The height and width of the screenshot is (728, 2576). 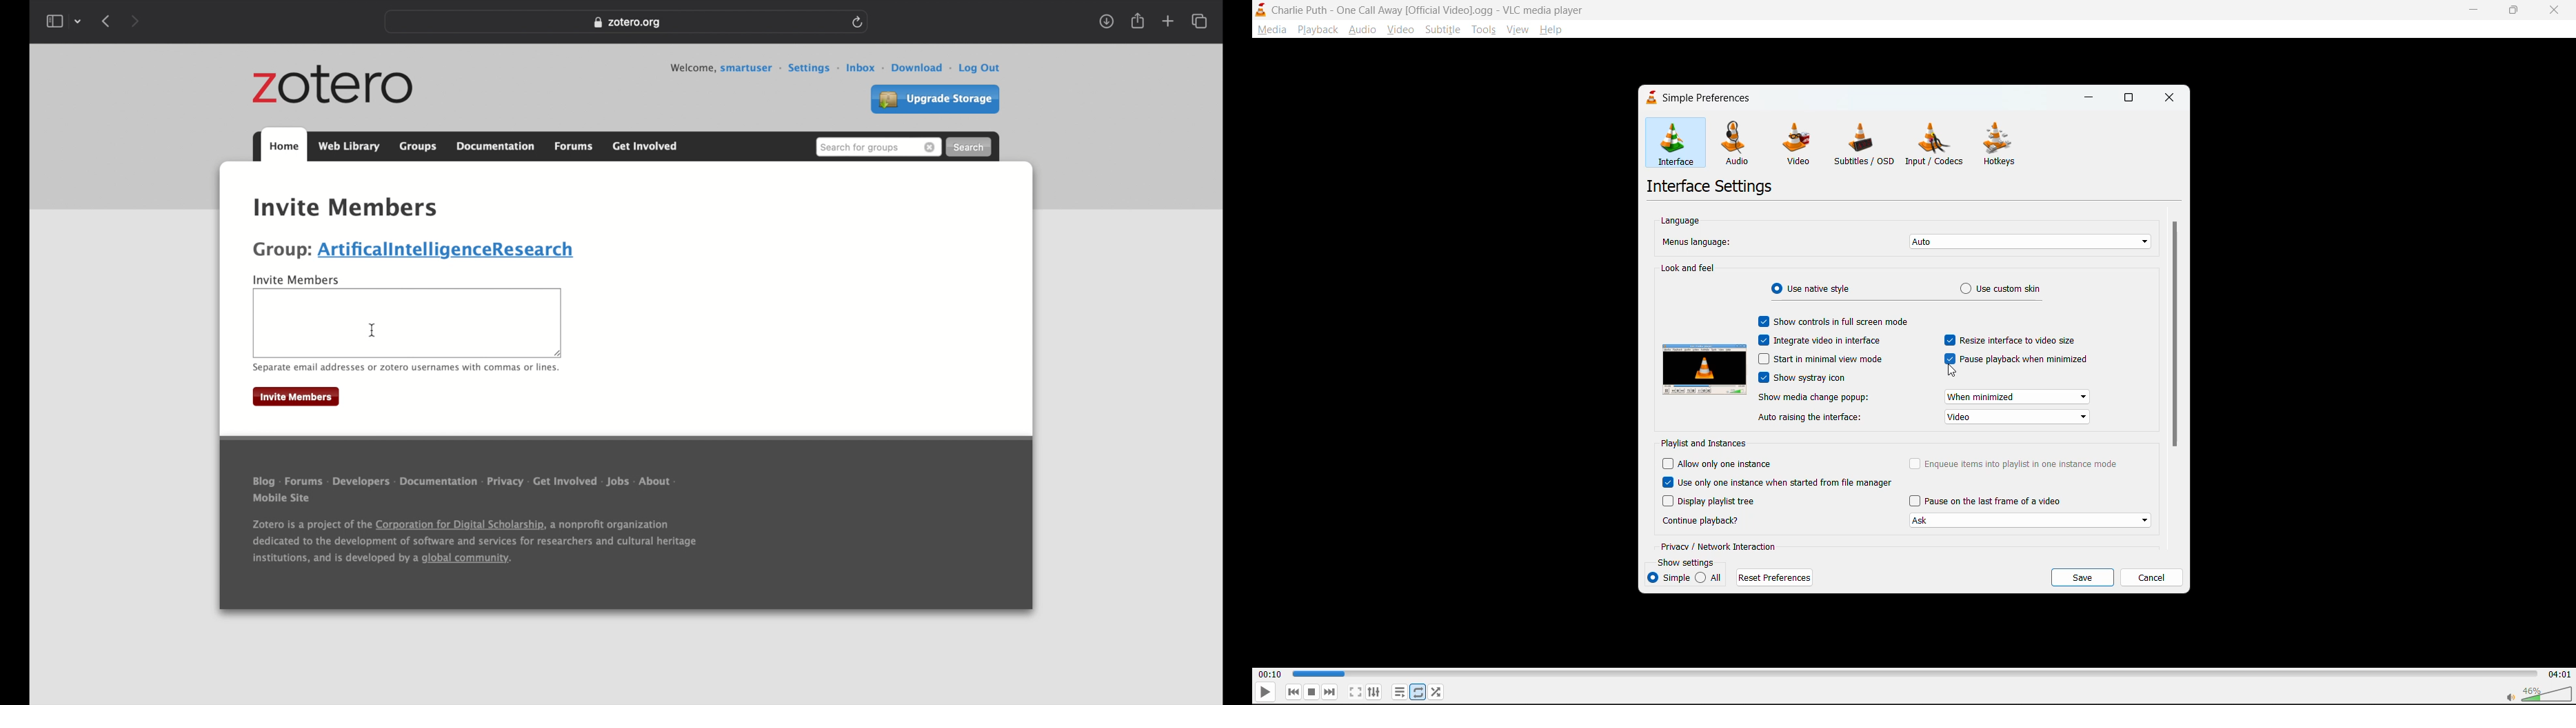 I want to click on input/codecs, so click(x=1935, y=147).